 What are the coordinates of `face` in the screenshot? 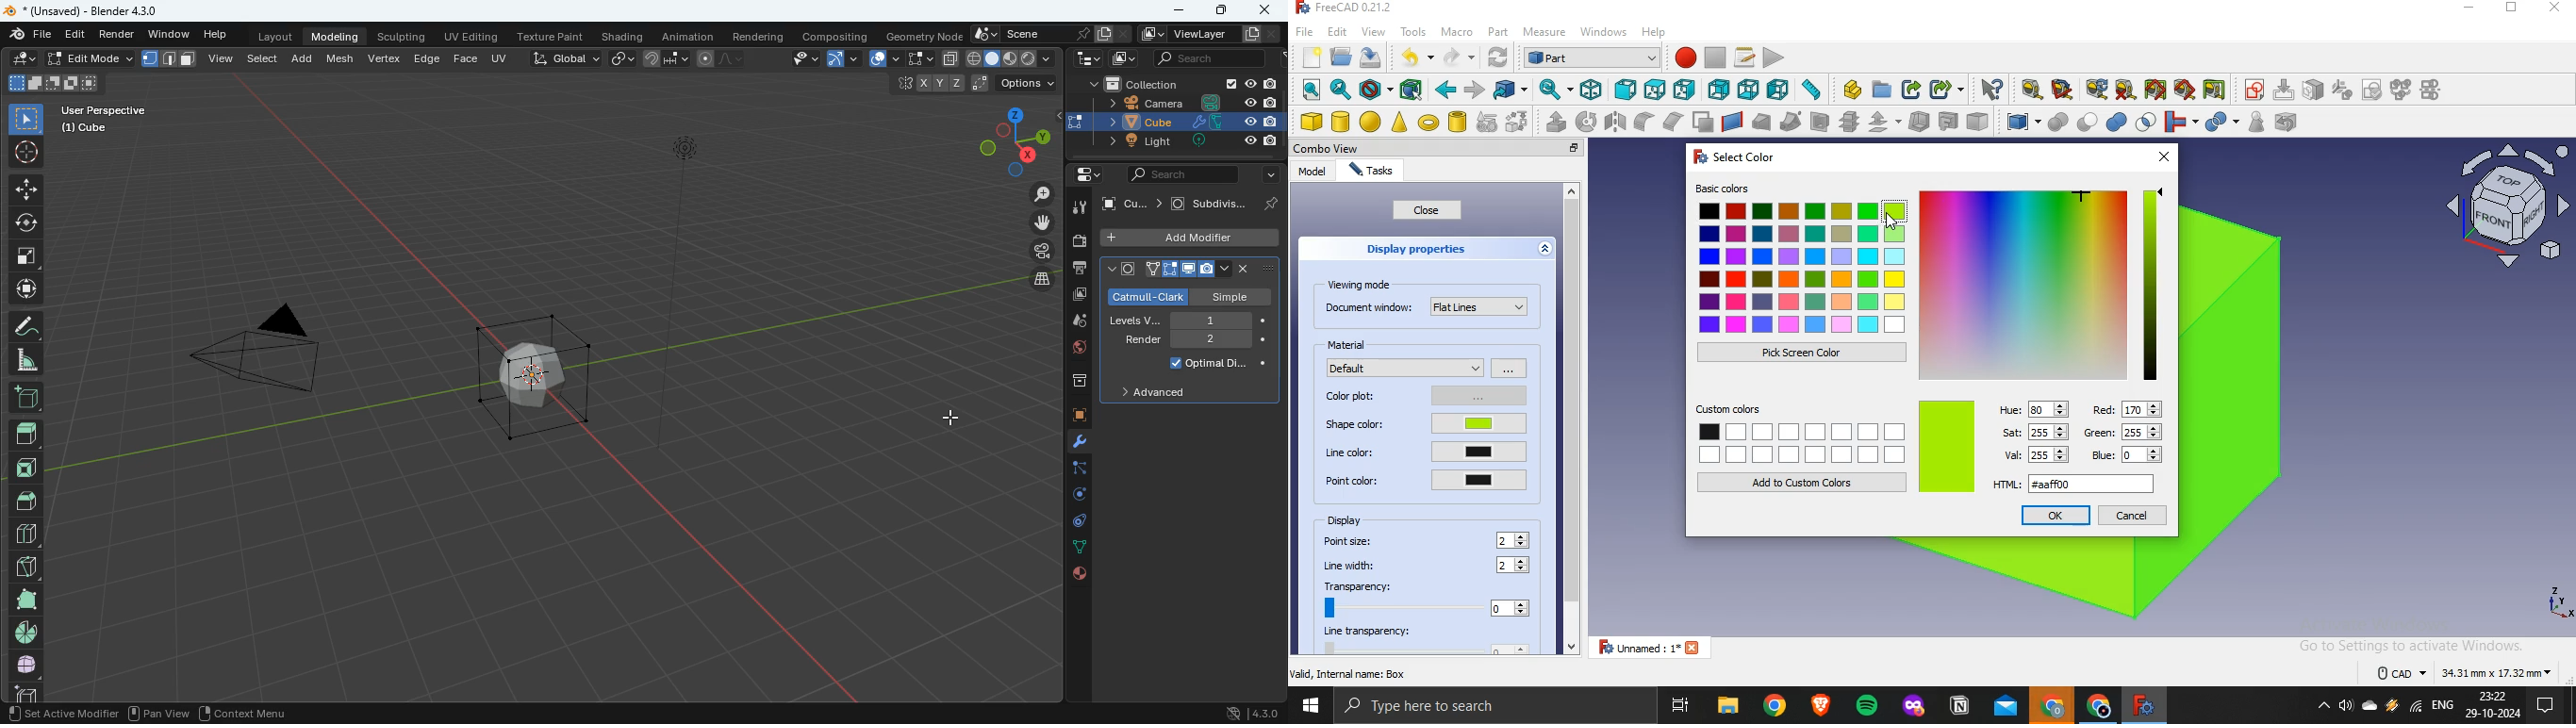 It's located at (465, 59).